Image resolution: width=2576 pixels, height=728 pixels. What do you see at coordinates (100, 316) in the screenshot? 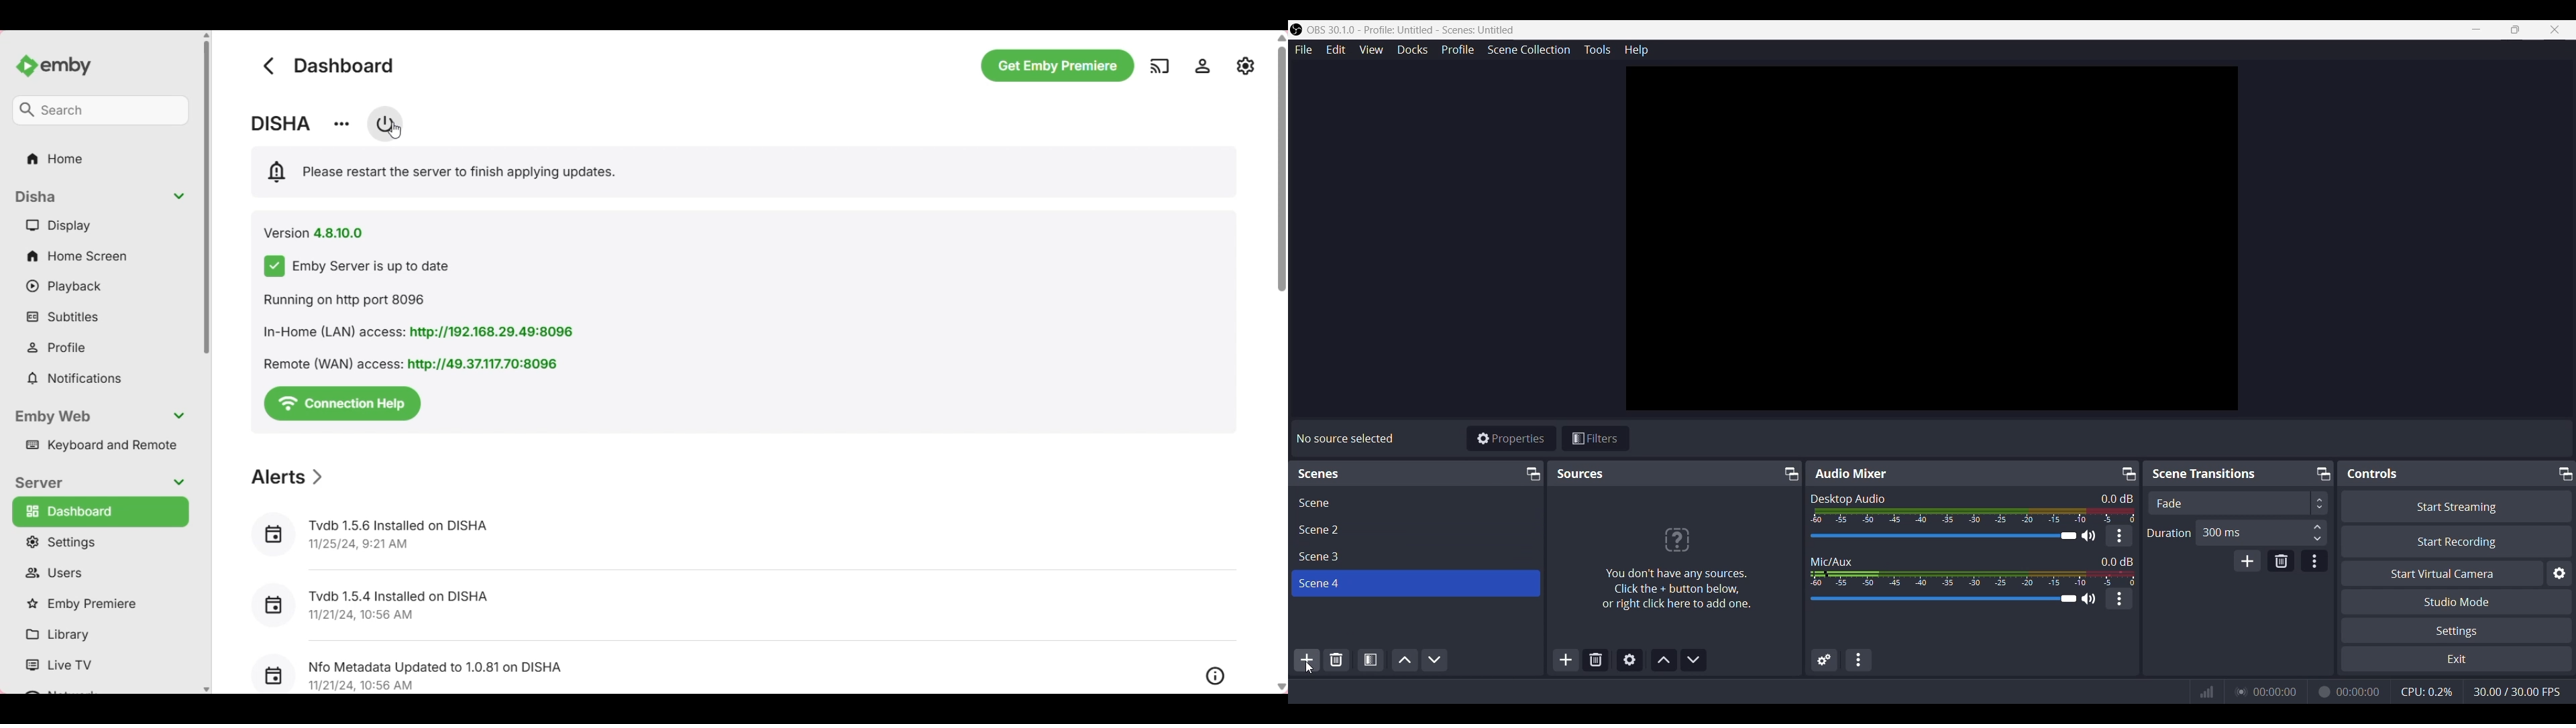
I see `Subtitles` at bounding box center [100, 316].